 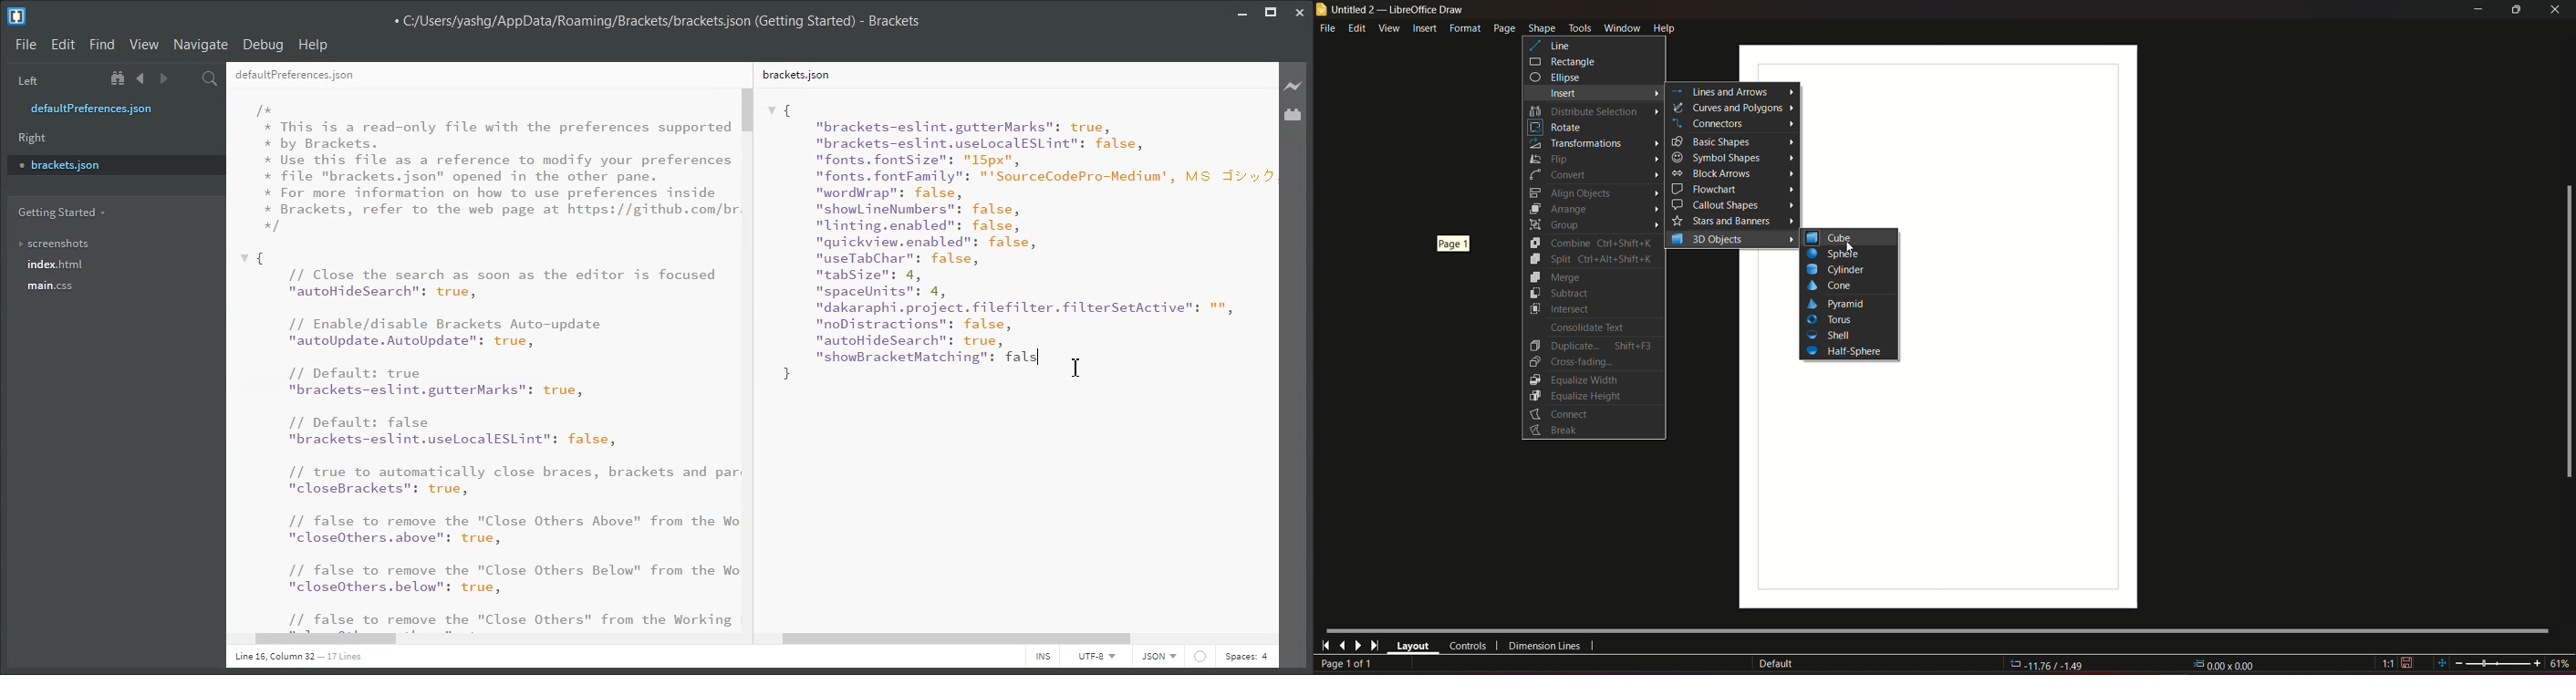 What do you see at coordinates (60, 213) in the screenshot?
I see `Getting Started` at bounding box center [60, 213].